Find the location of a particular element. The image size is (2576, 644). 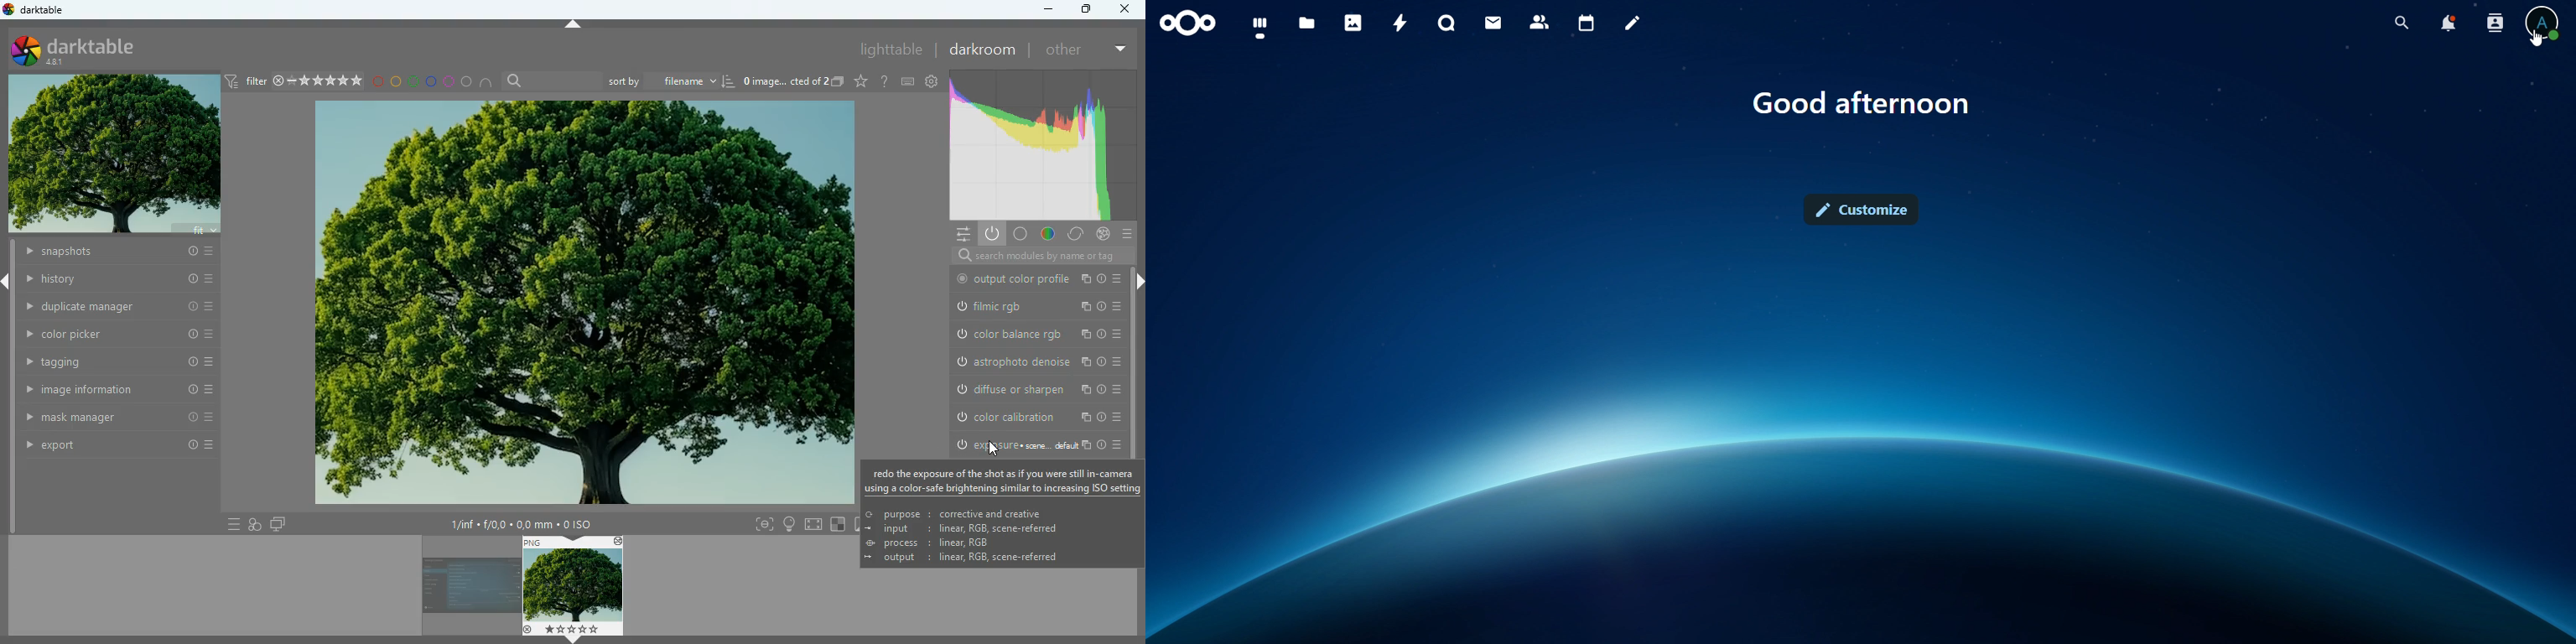

base is located at coordinates (1025, 235).